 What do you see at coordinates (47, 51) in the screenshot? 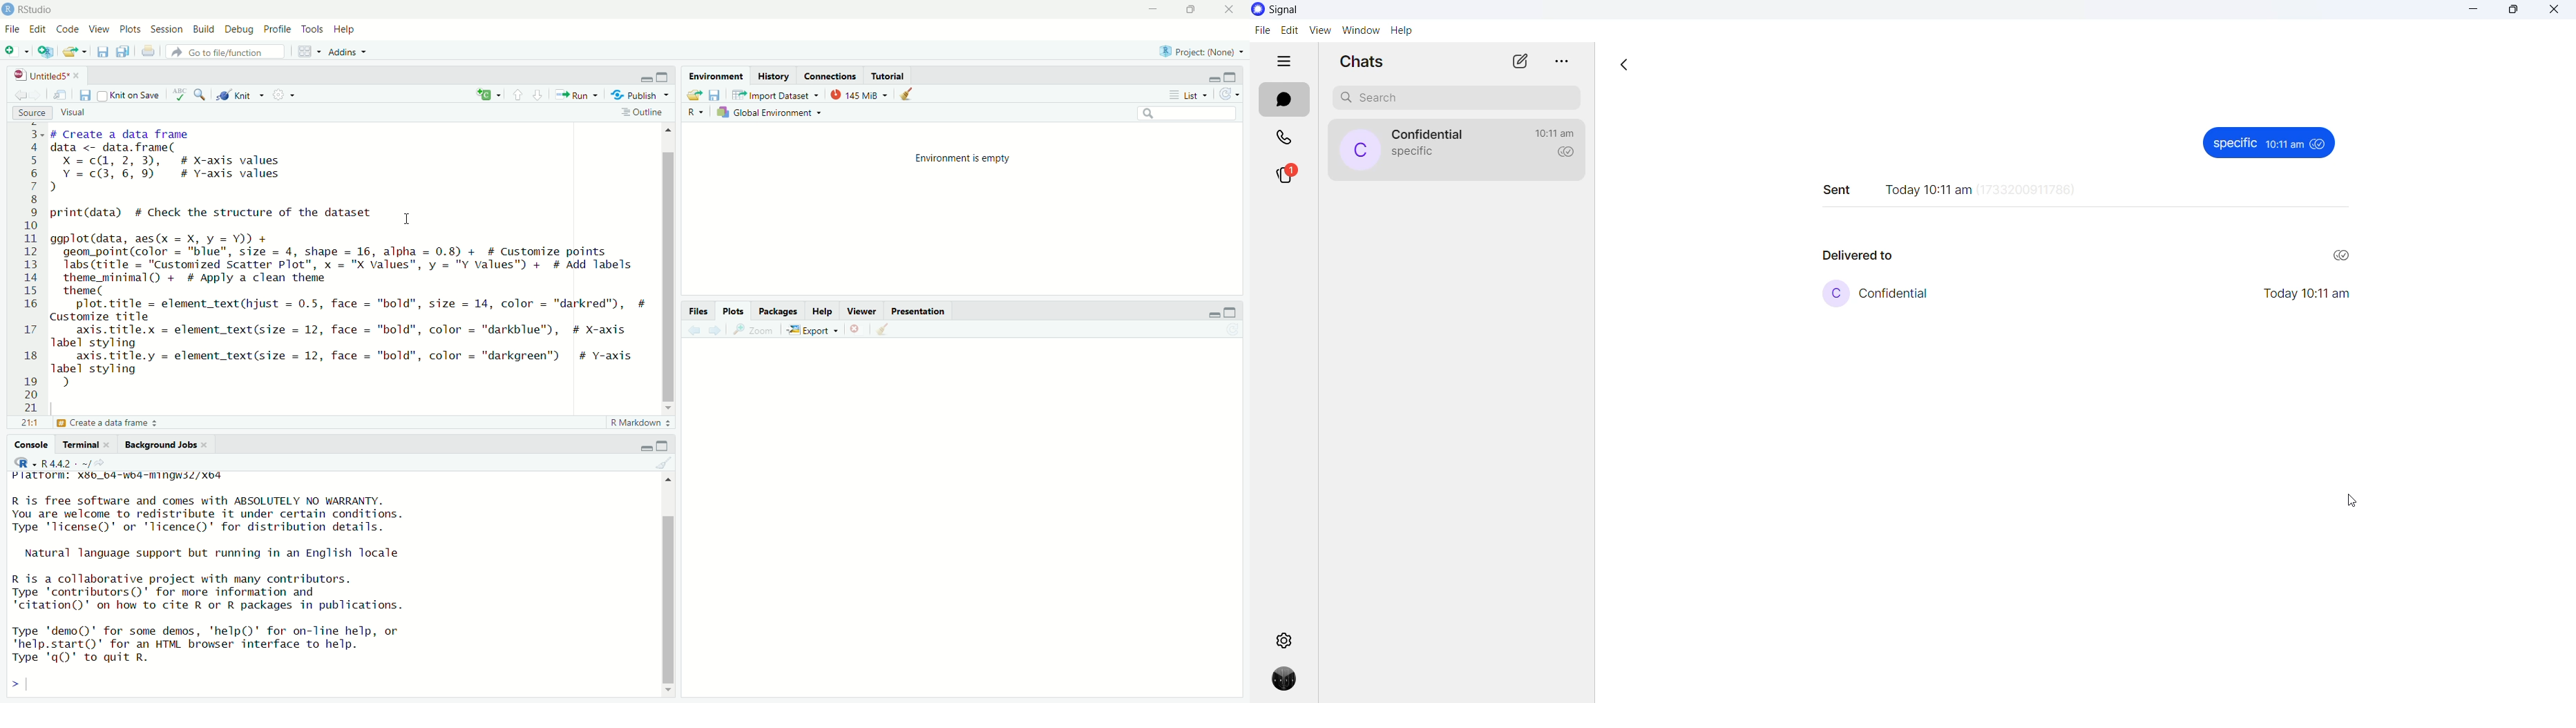
I see `Create a project` at bounding box center [47, 51].